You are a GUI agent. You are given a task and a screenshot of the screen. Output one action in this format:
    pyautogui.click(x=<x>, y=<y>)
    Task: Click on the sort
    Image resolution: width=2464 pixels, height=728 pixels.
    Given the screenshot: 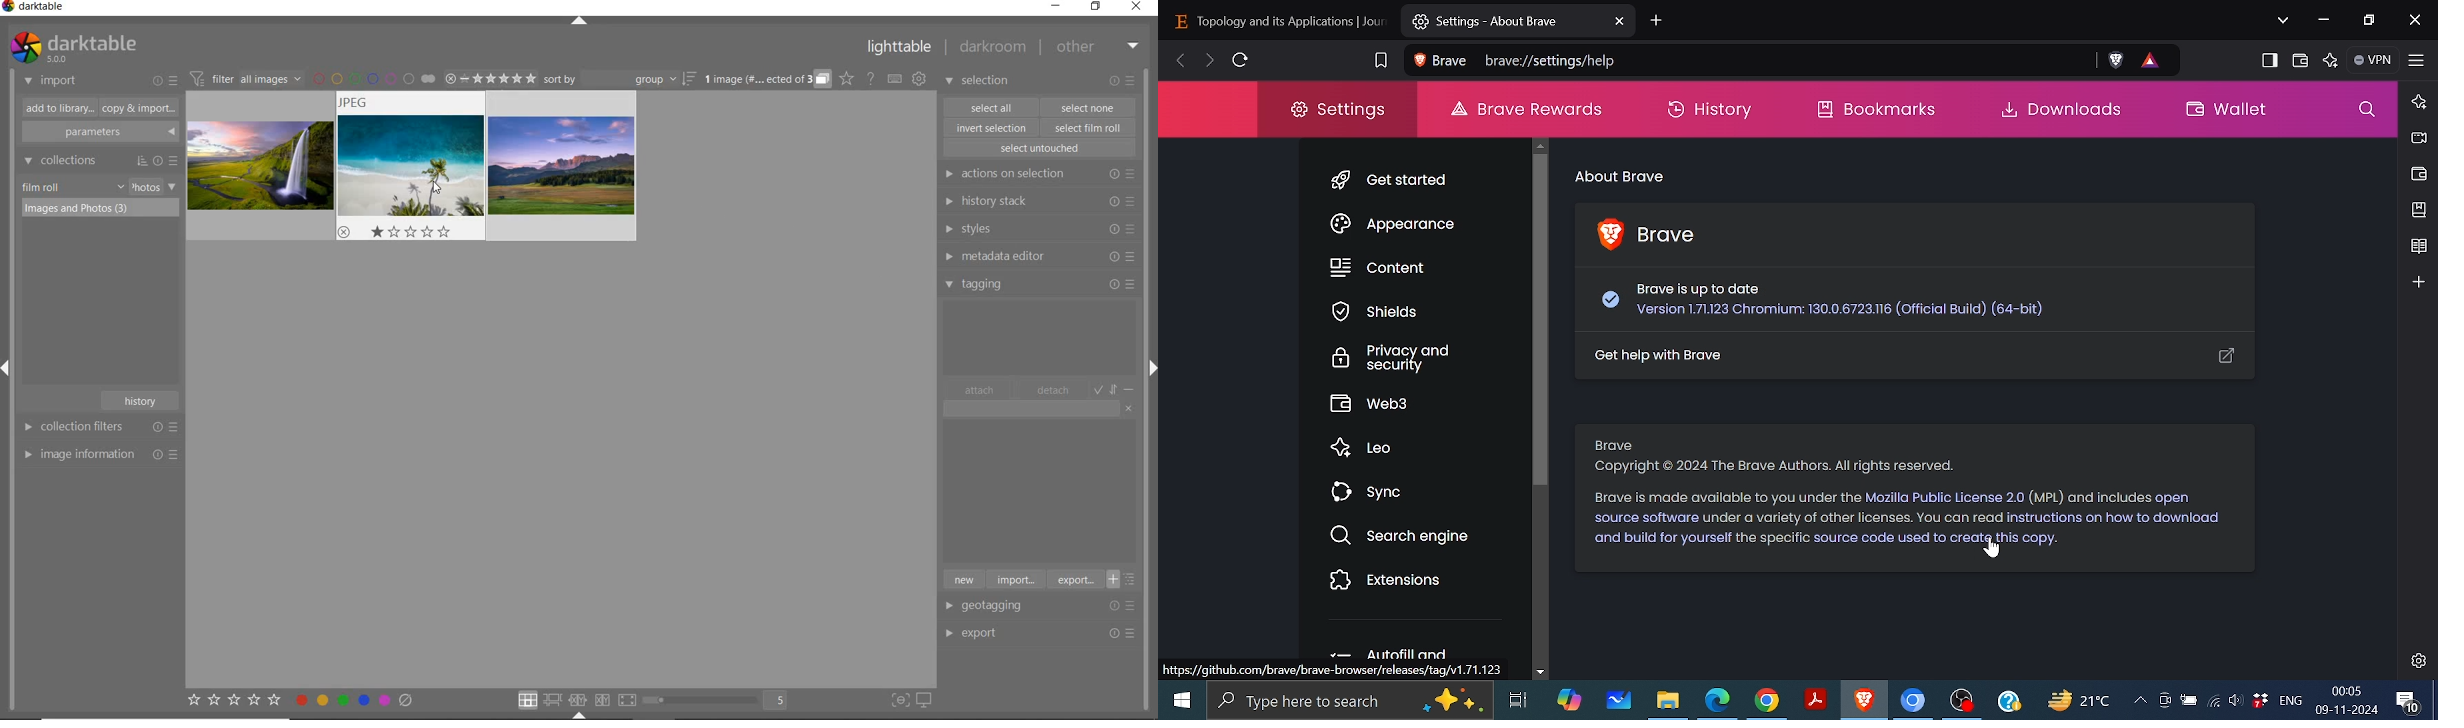 What is the action you would take?
    pyautogui.click(x=622, y=79)
    